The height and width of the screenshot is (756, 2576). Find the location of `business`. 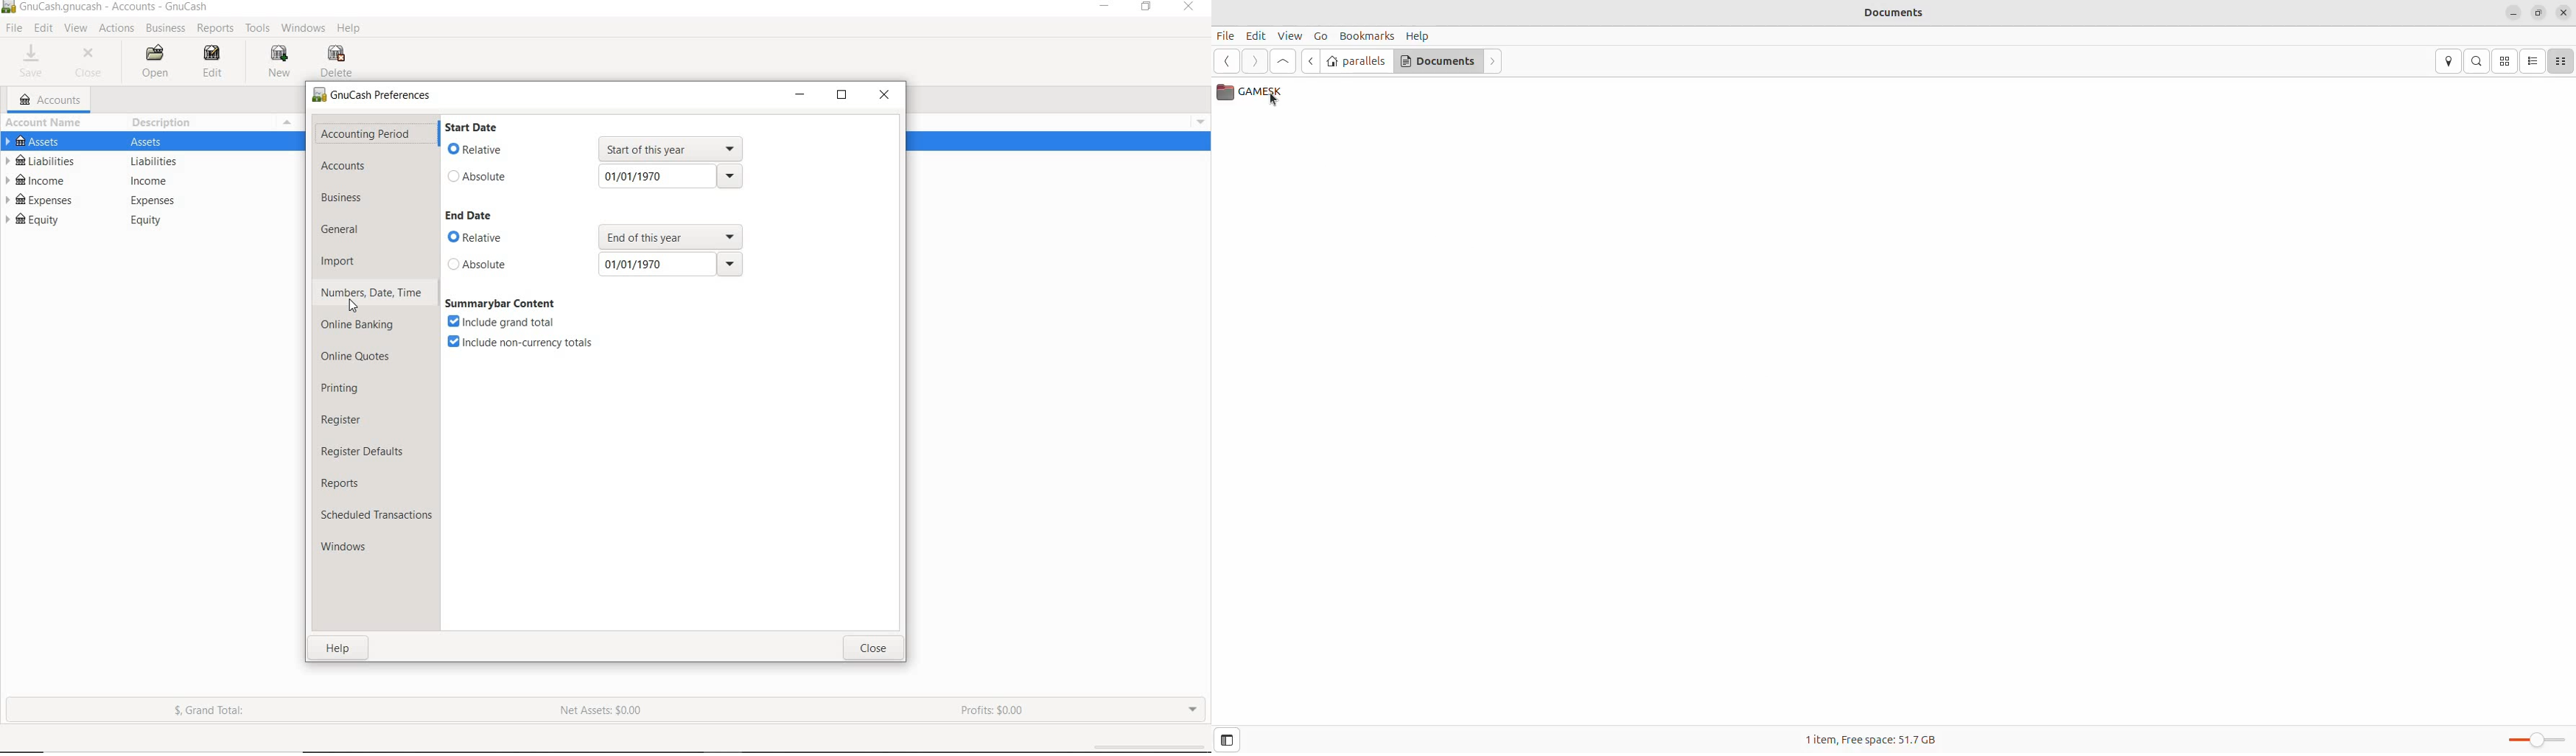

business is located at coordinates (361, 200).